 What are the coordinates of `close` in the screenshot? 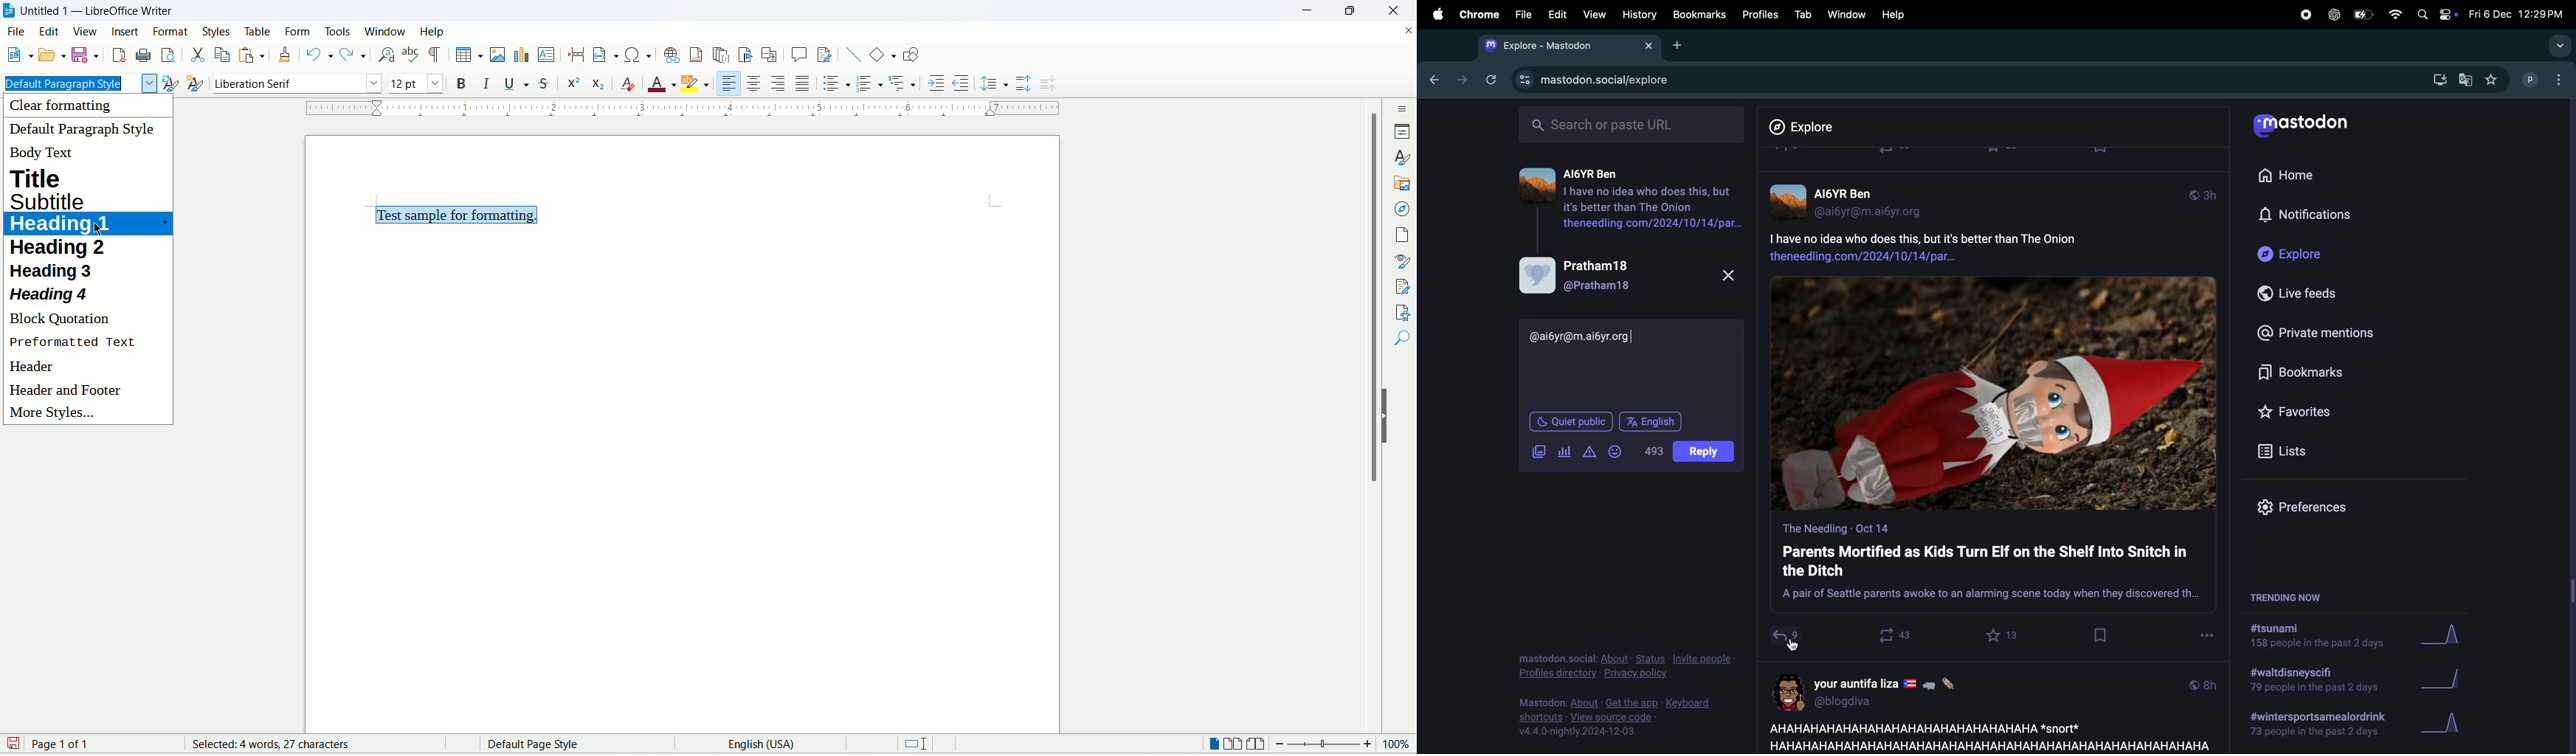 It's located at (1391, 10).